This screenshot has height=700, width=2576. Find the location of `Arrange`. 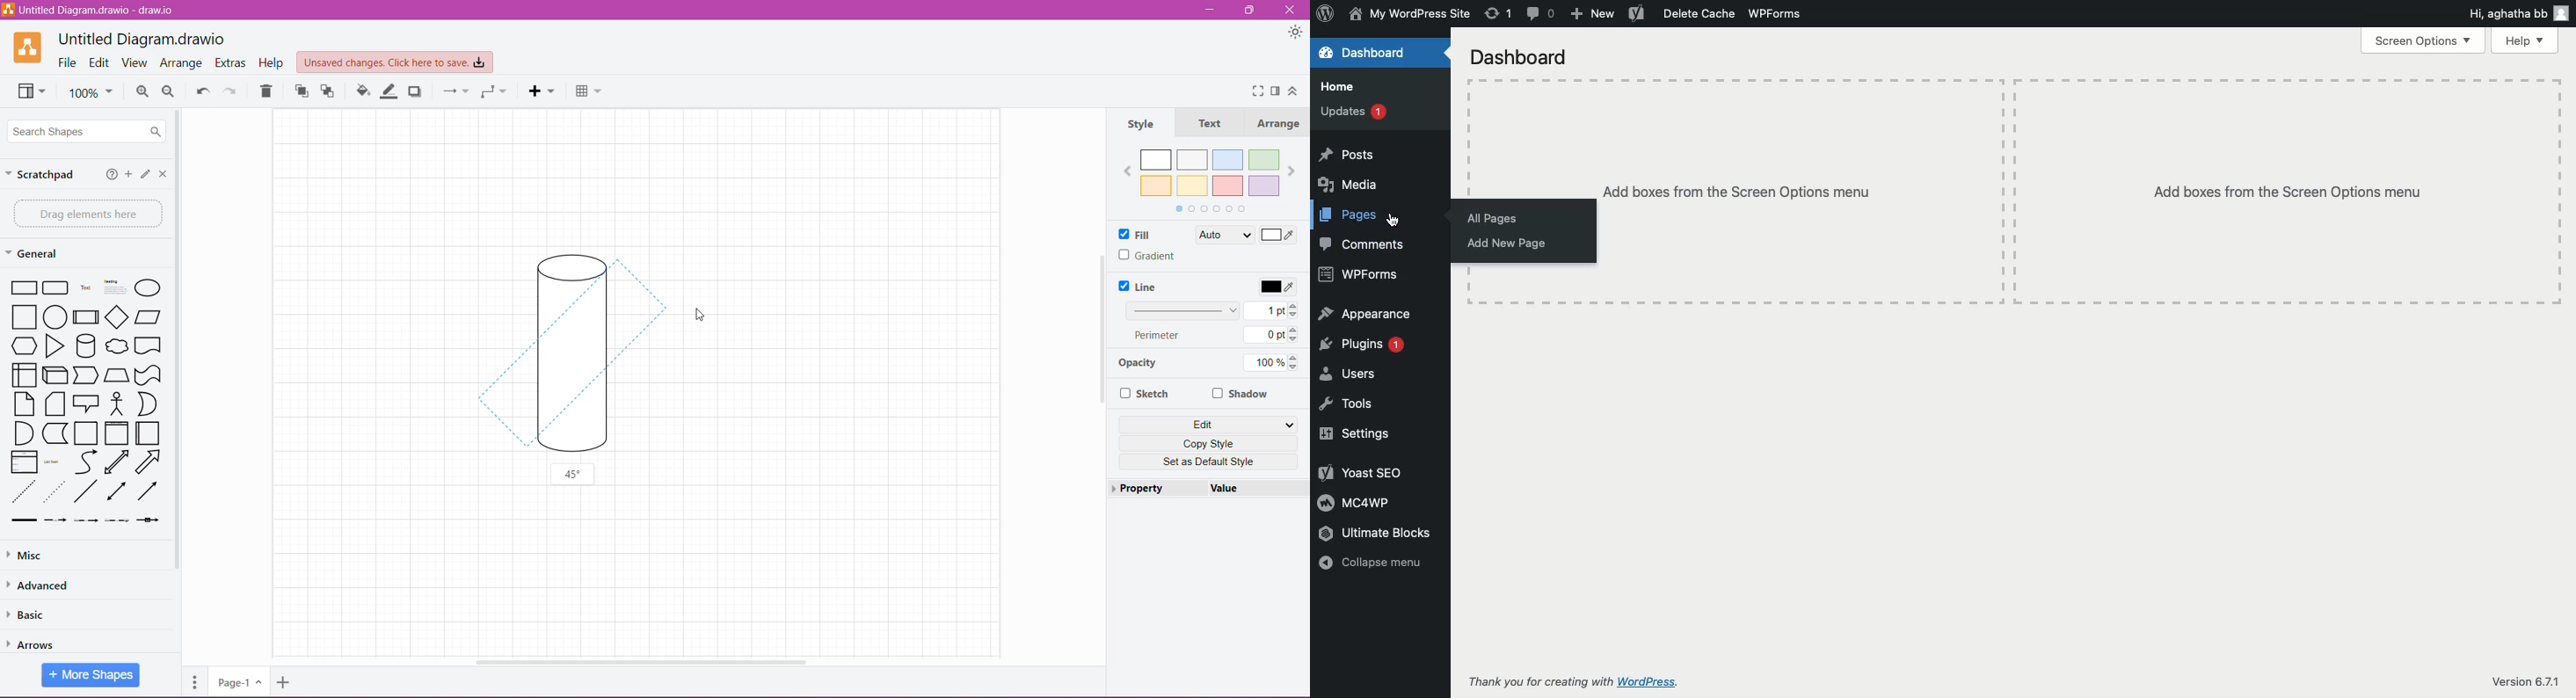

Arrange is located at coordinates (182, 63).